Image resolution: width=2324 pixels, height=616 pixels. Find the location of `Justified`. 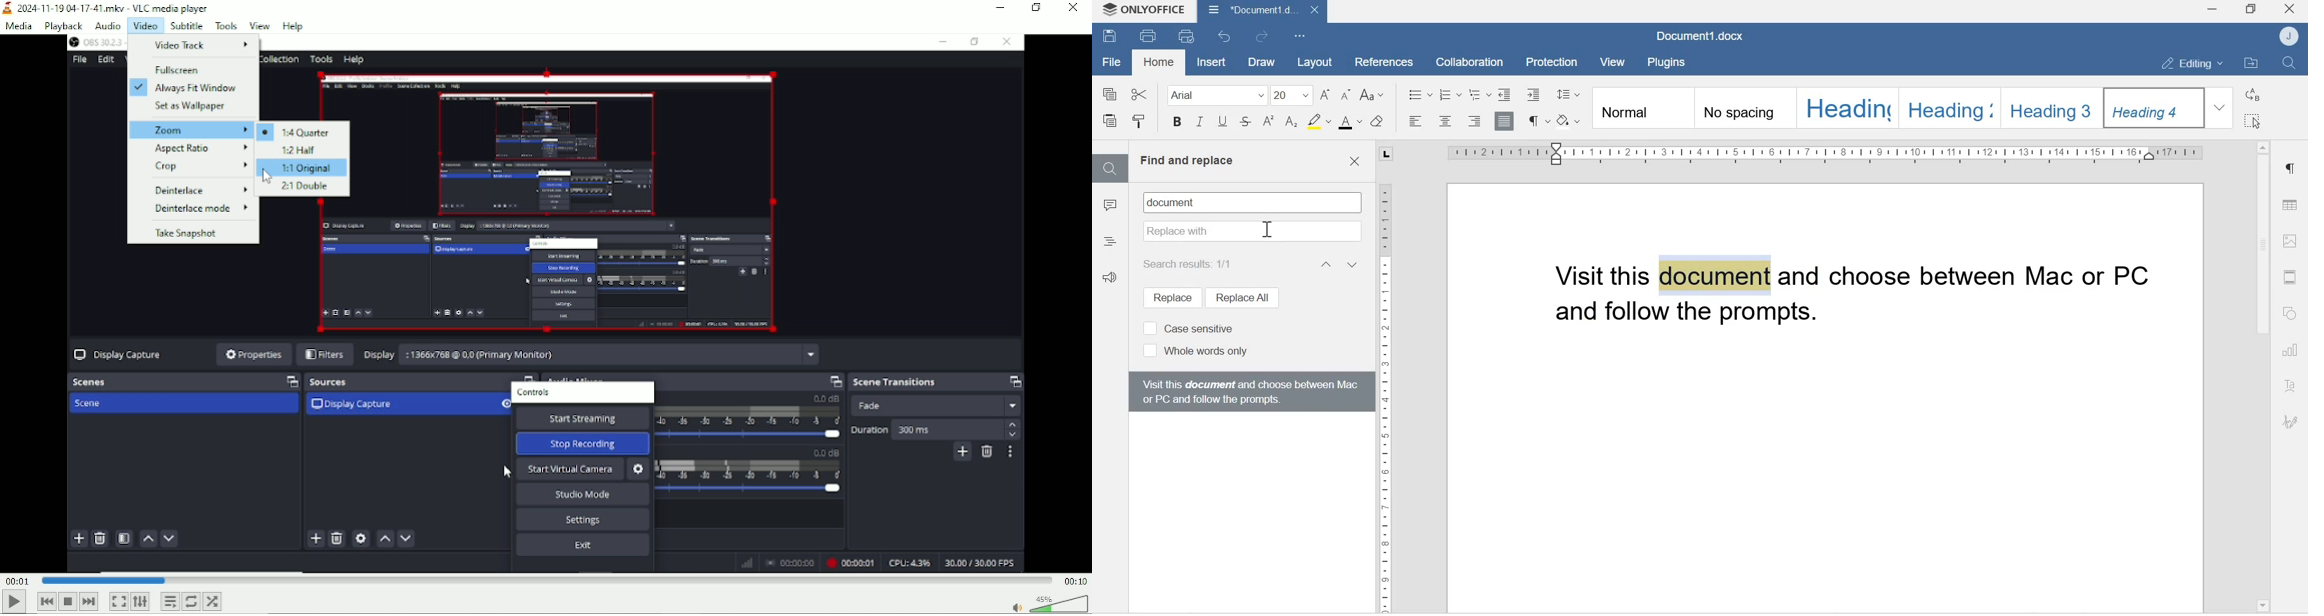

Justified is located at coordinates (1505, 120).